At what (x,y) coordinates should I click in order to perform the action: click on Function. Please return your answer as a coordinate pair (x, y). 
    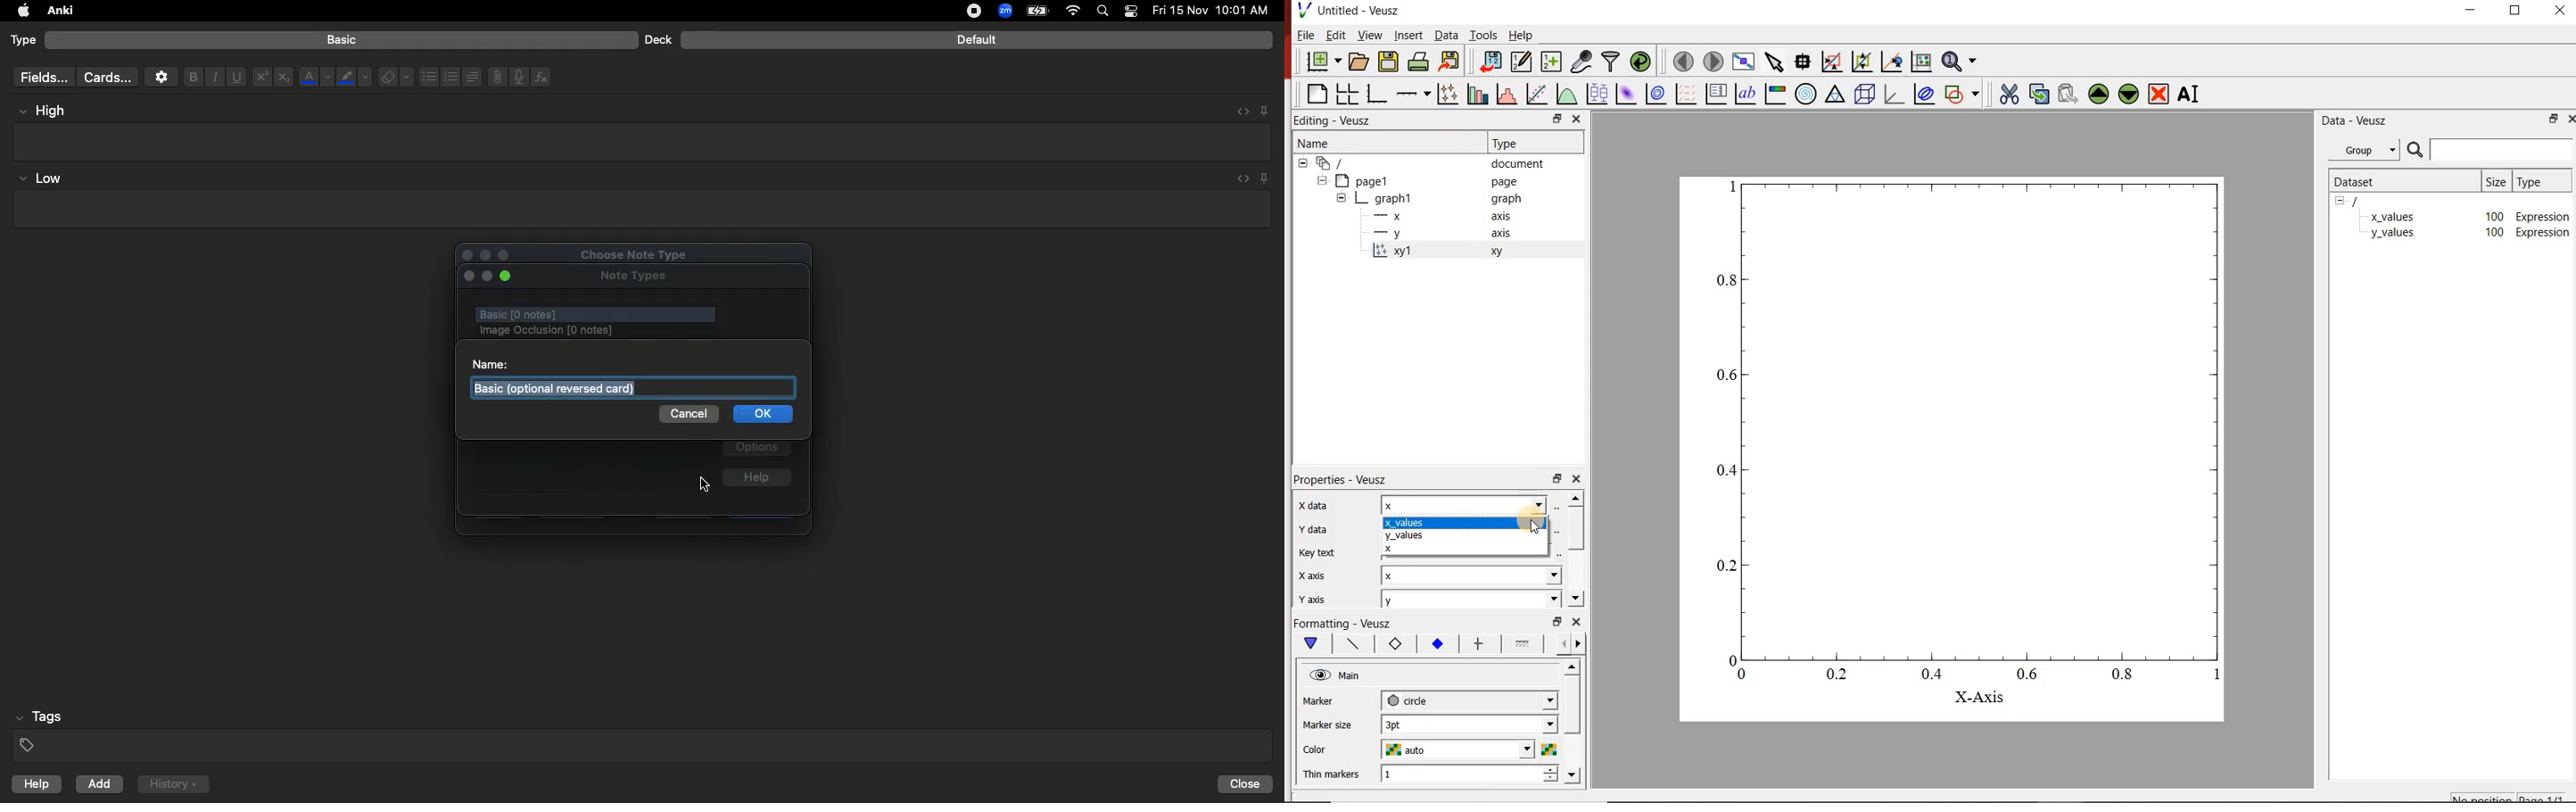
    Looking at the image, I should click on (542, 77).